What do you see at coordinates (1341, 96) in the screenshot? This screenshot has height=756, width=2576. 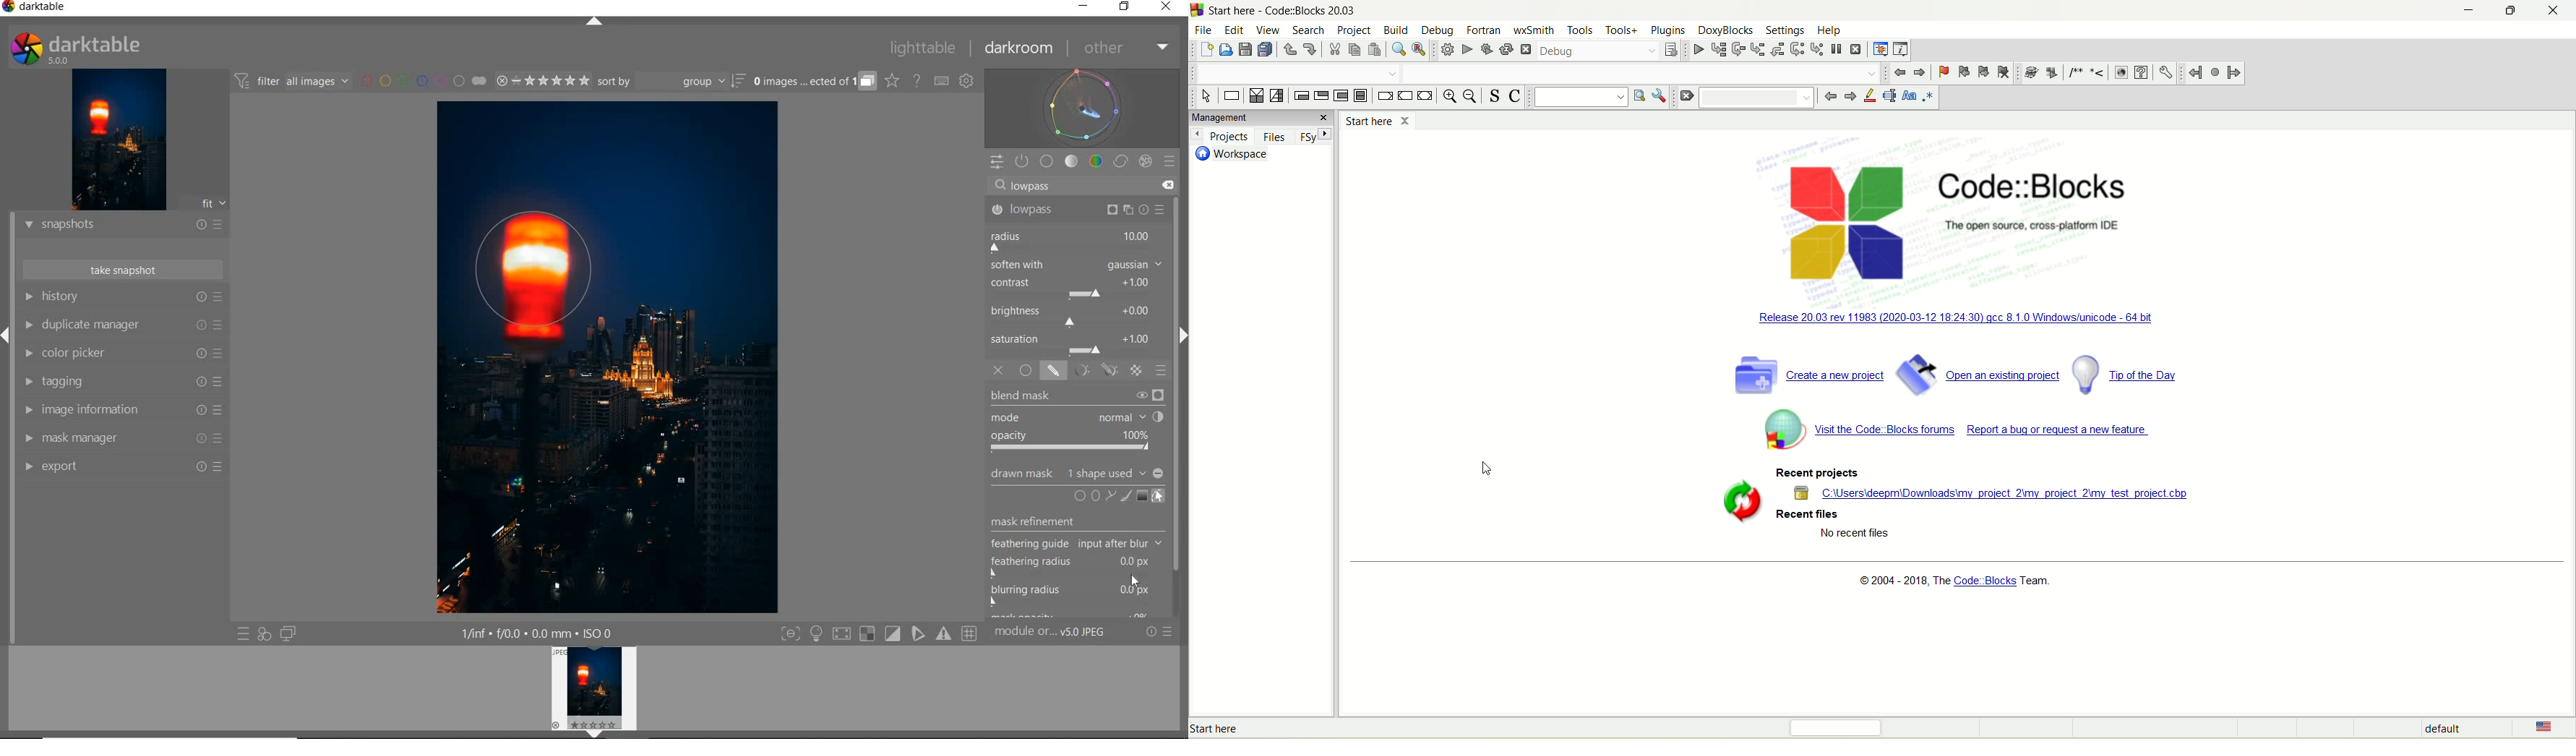 I see `counting loop` at bounding box center [1341, 96].